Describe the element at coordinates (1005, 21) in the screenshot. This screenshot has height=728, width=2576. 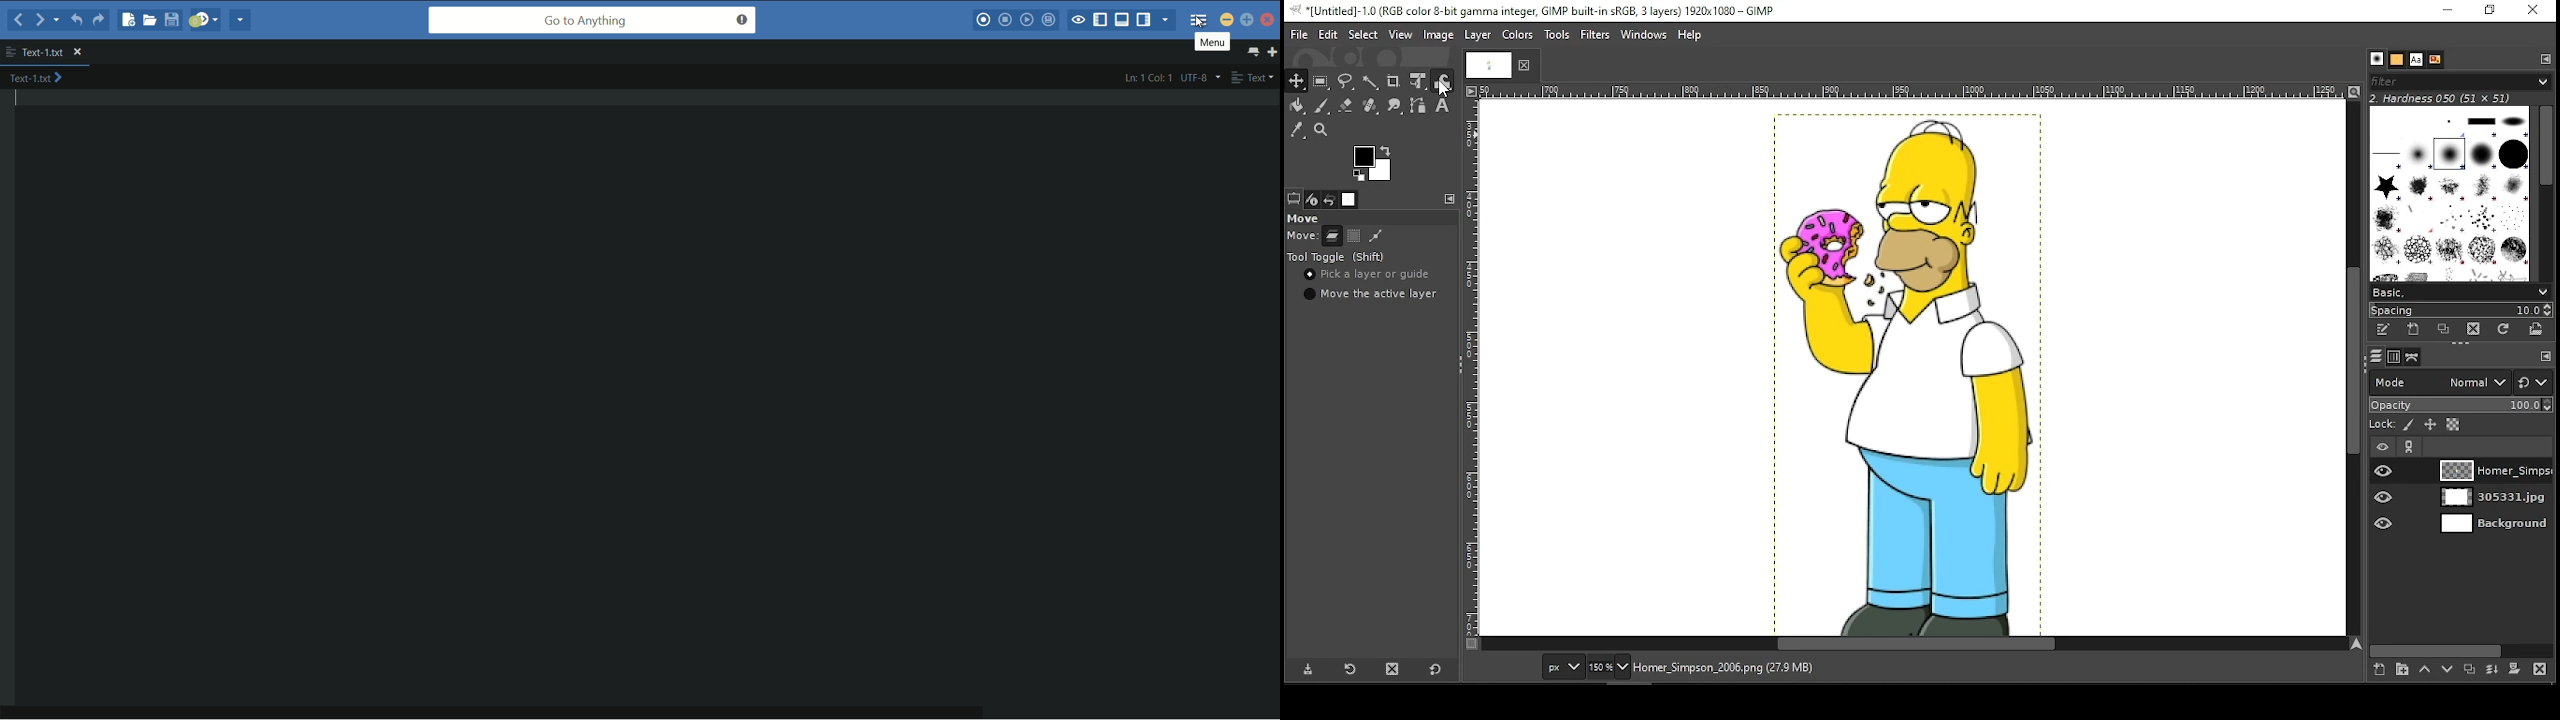
I see `stop macro` at that location.